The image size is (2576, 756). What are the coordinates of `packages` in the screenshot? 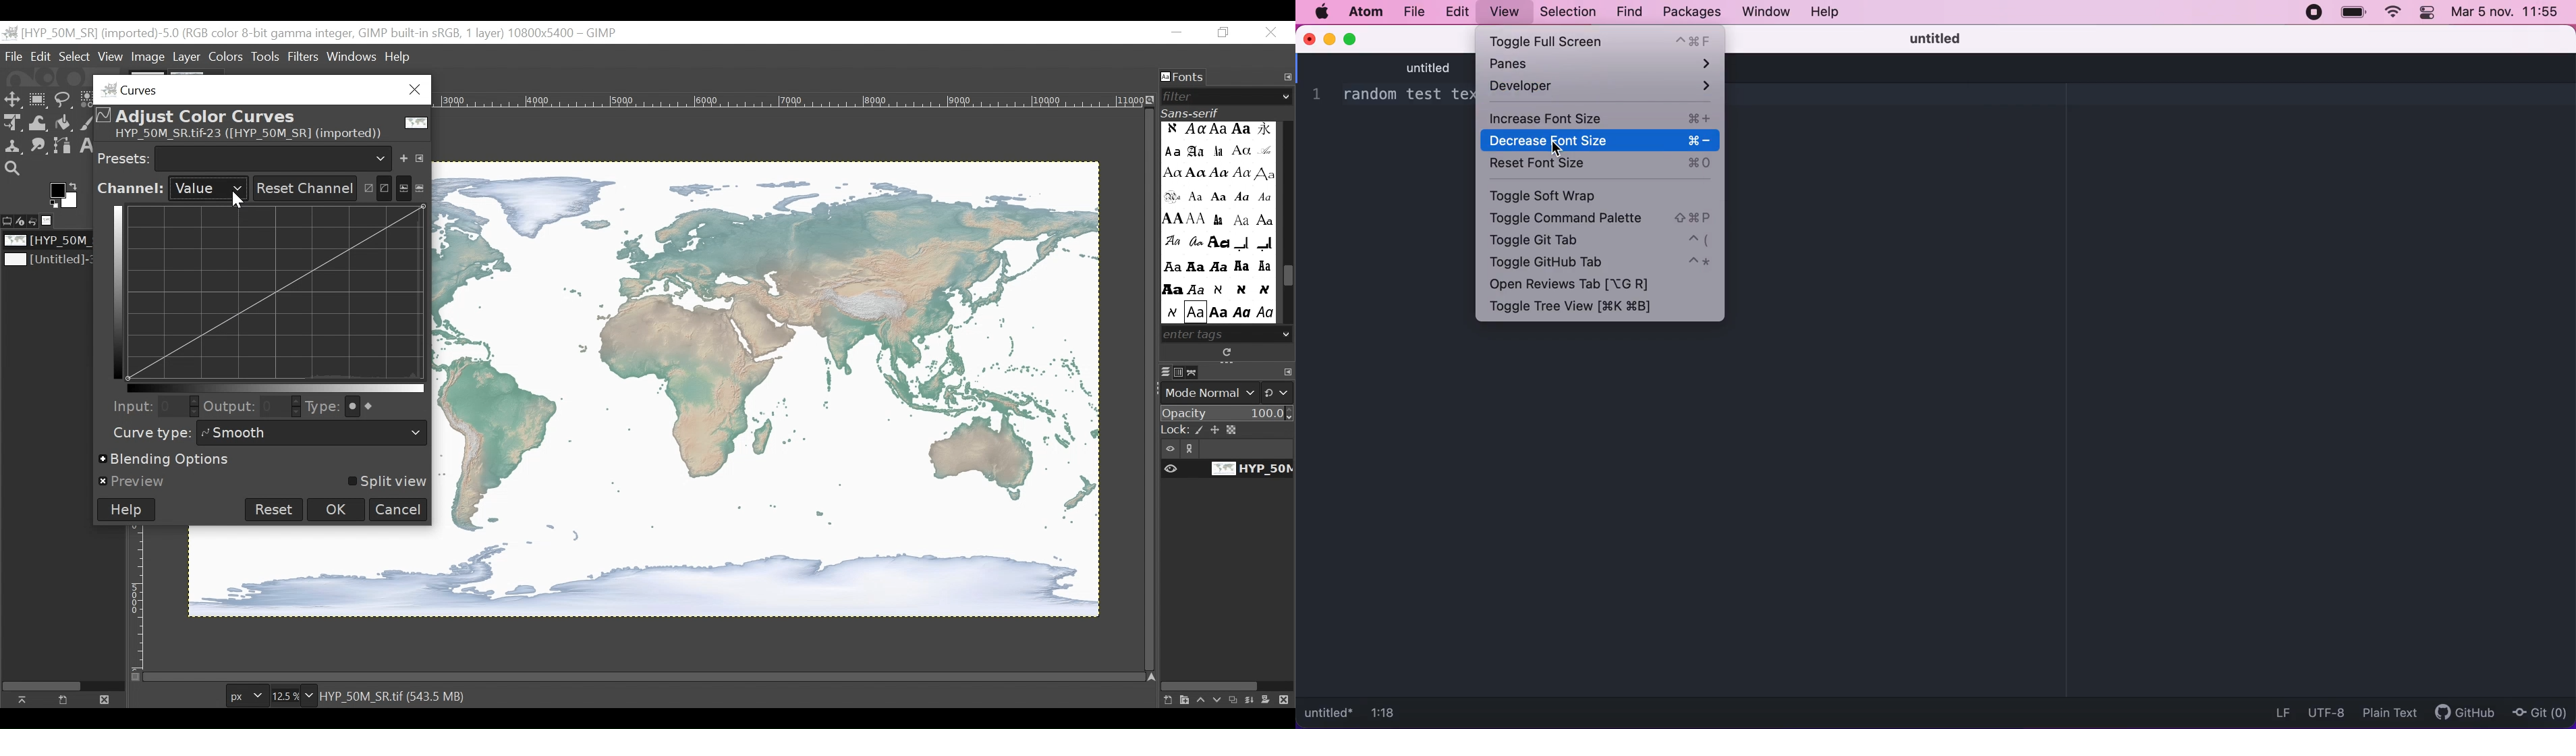 It's located at (1690, 12).